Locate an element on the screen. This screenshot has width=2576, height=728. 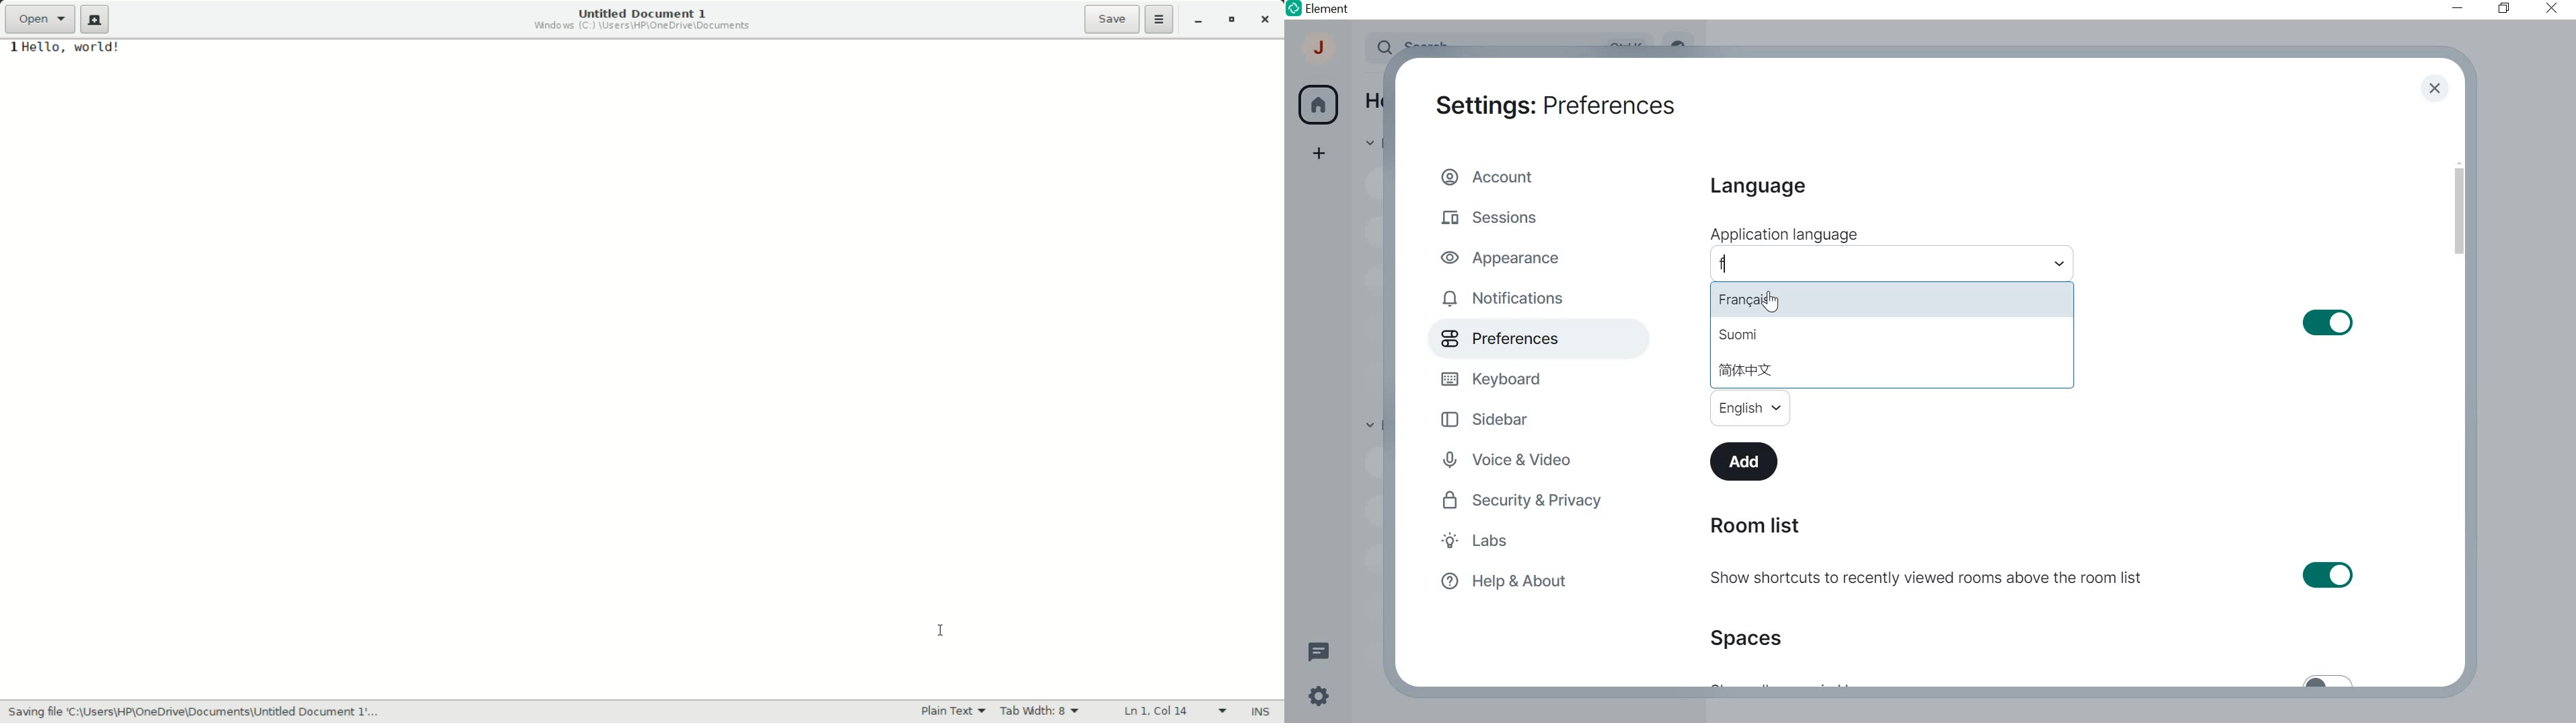
home is located at coordinates (1318, 105).